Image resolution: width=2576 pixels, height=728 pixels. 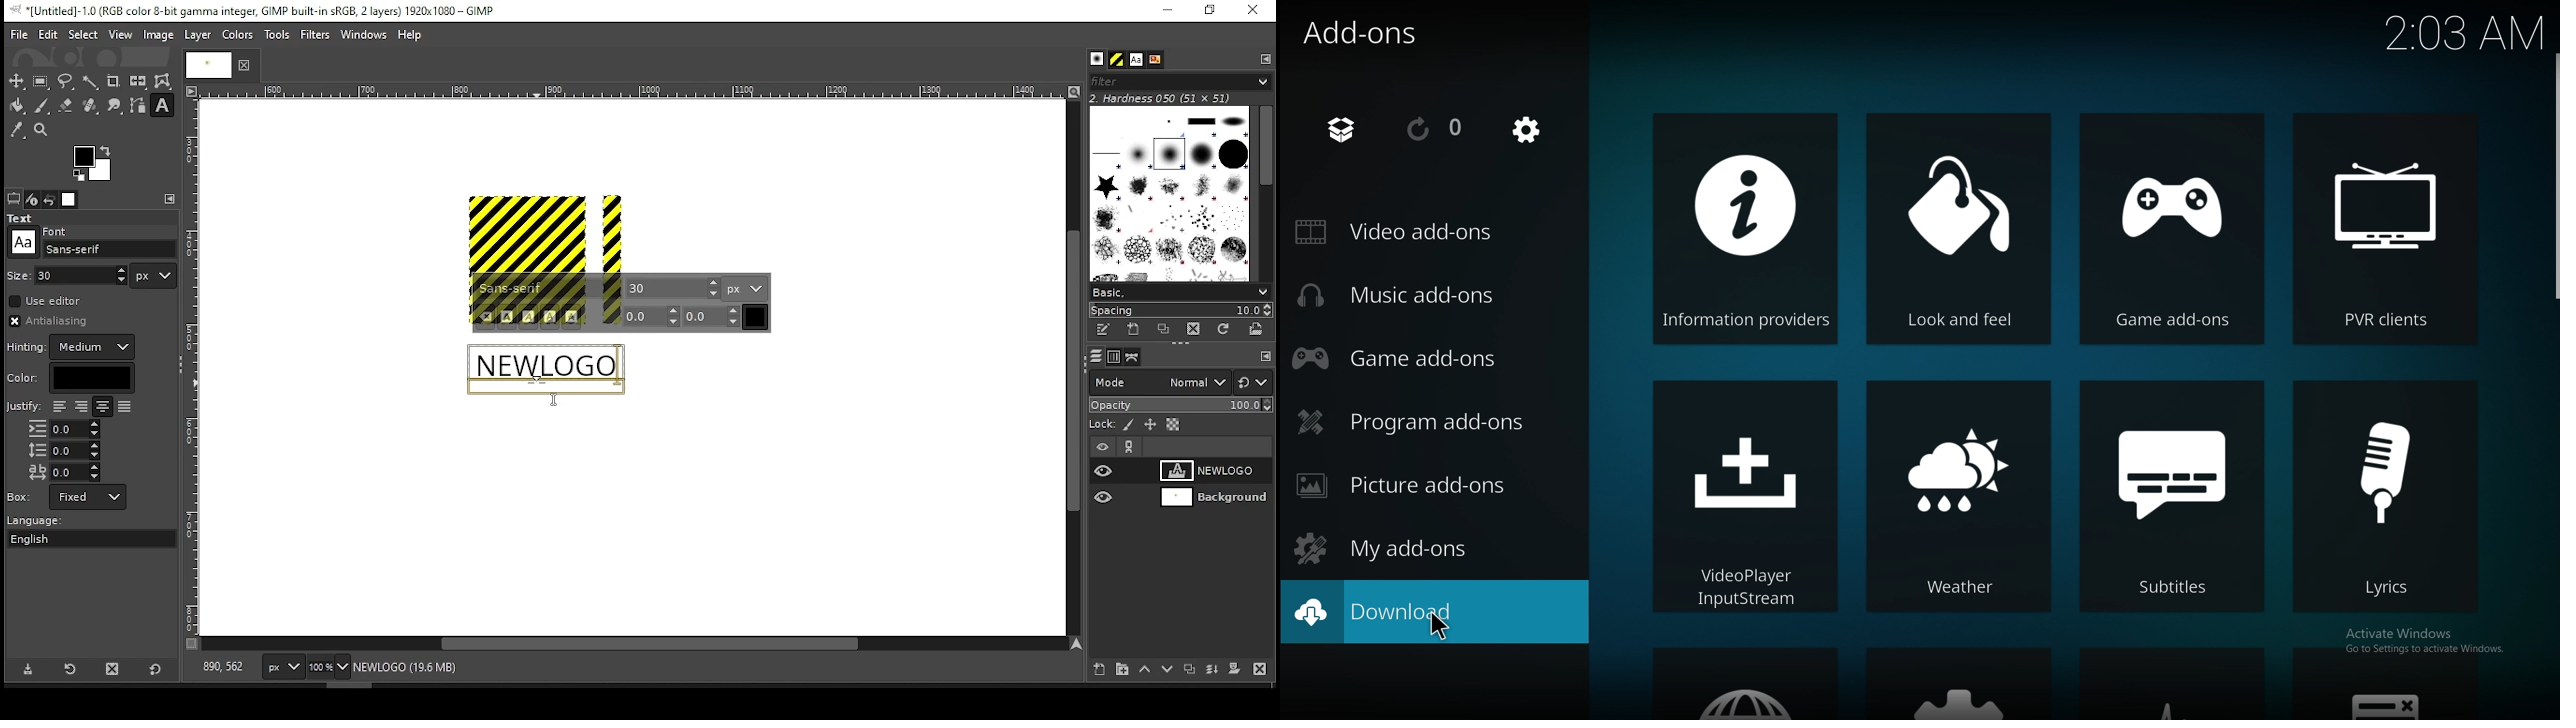 I want to click on add on browser, so click(x=1345, y=128).